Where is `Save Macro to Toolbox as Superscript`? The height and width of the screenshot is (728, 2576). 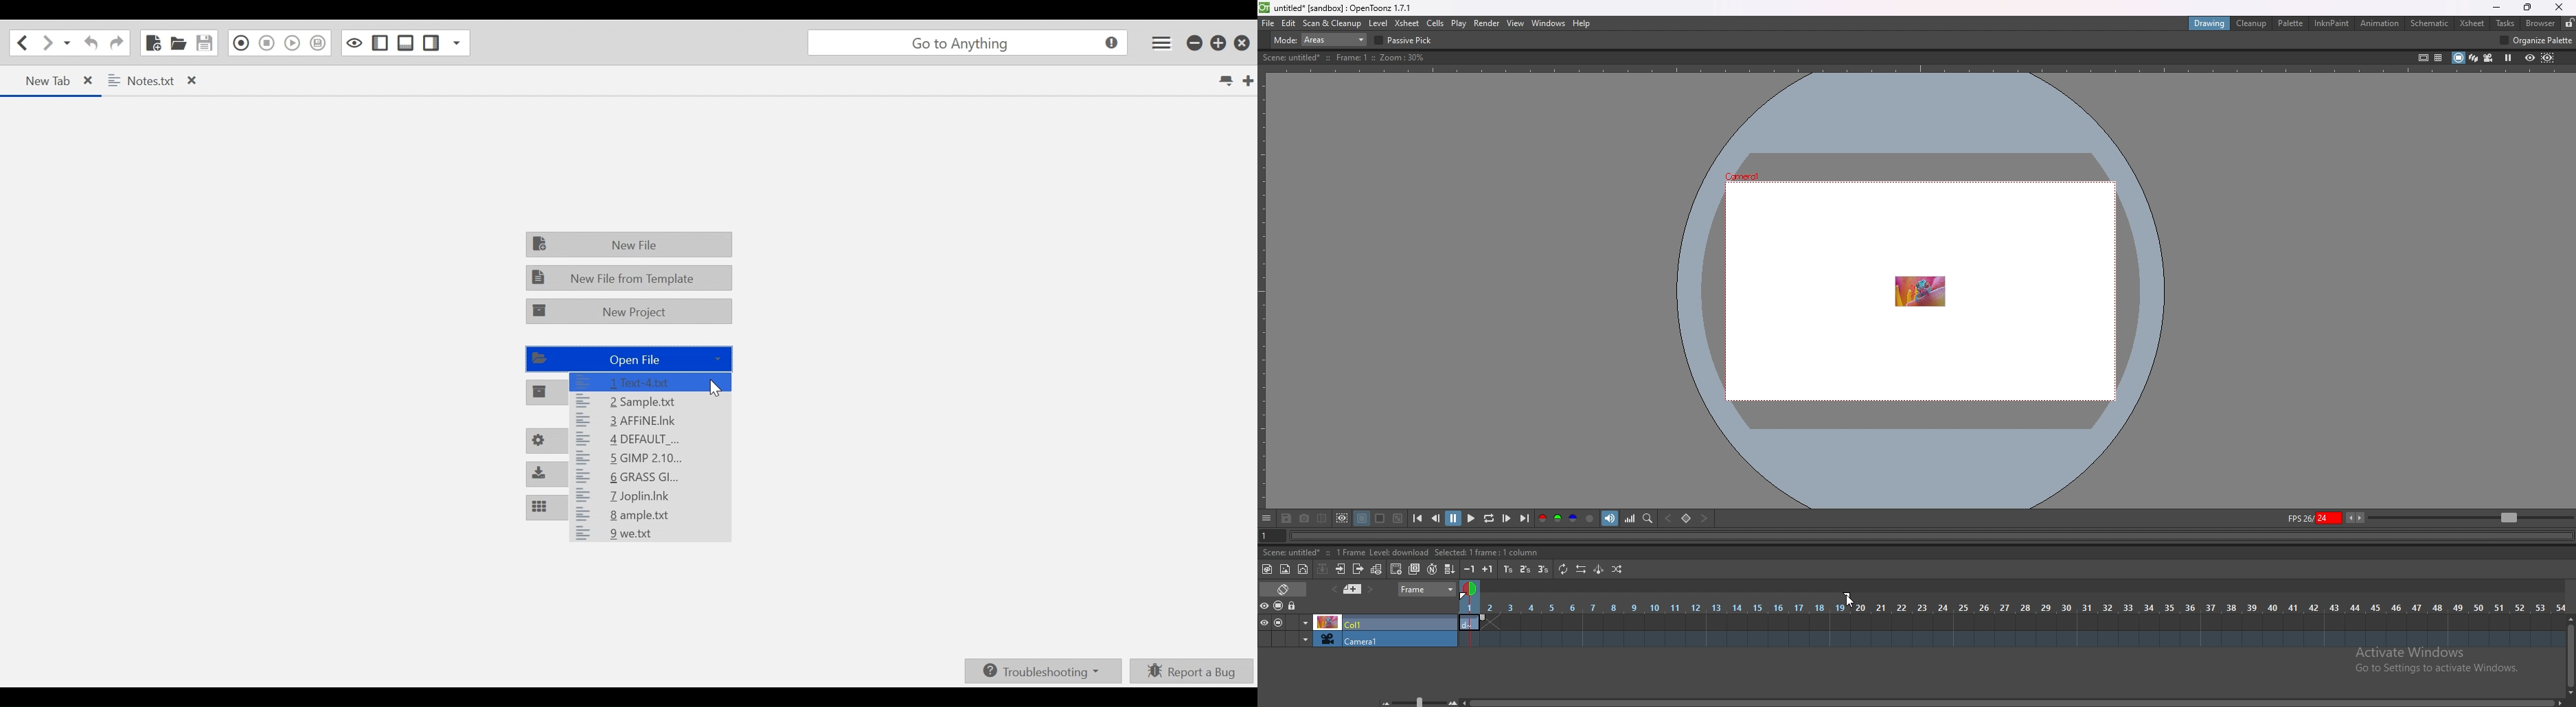
Save Macro to Toolbox as Superscript is located at coordinates (320, 41).